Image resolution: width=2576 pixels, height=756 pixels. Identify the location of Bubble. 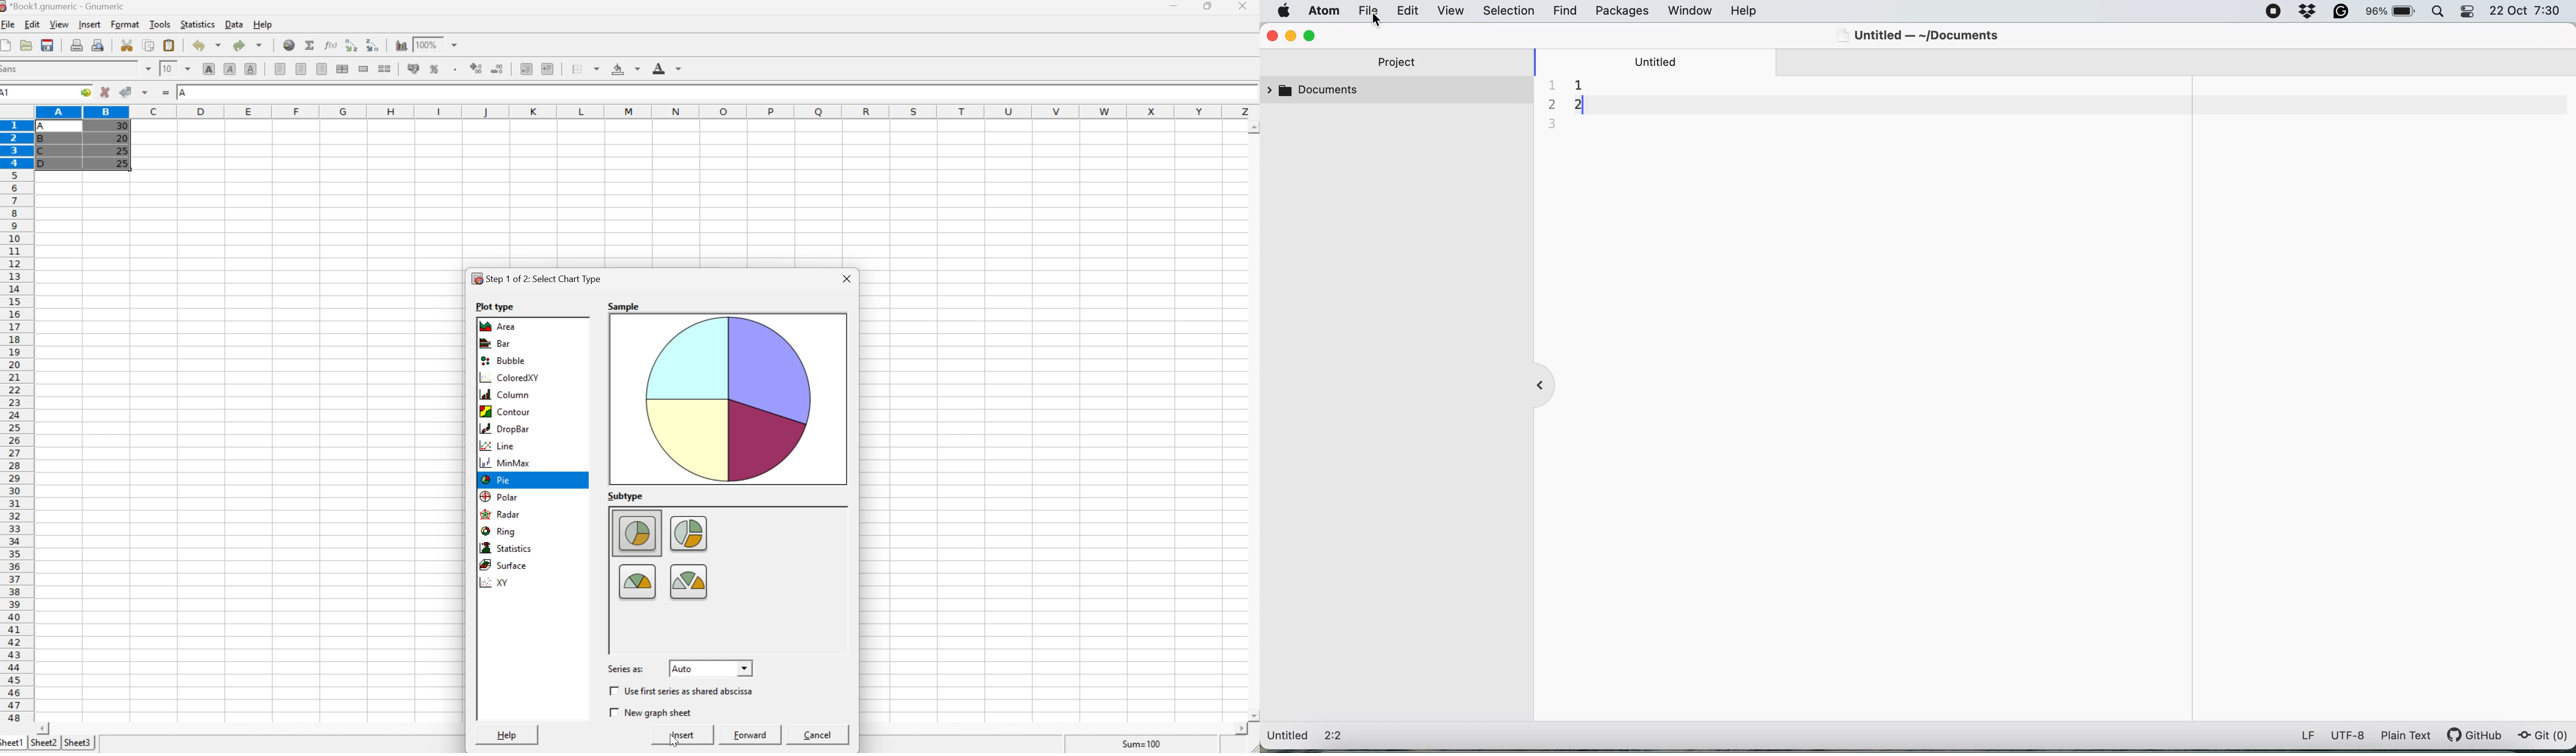
(503, 361).